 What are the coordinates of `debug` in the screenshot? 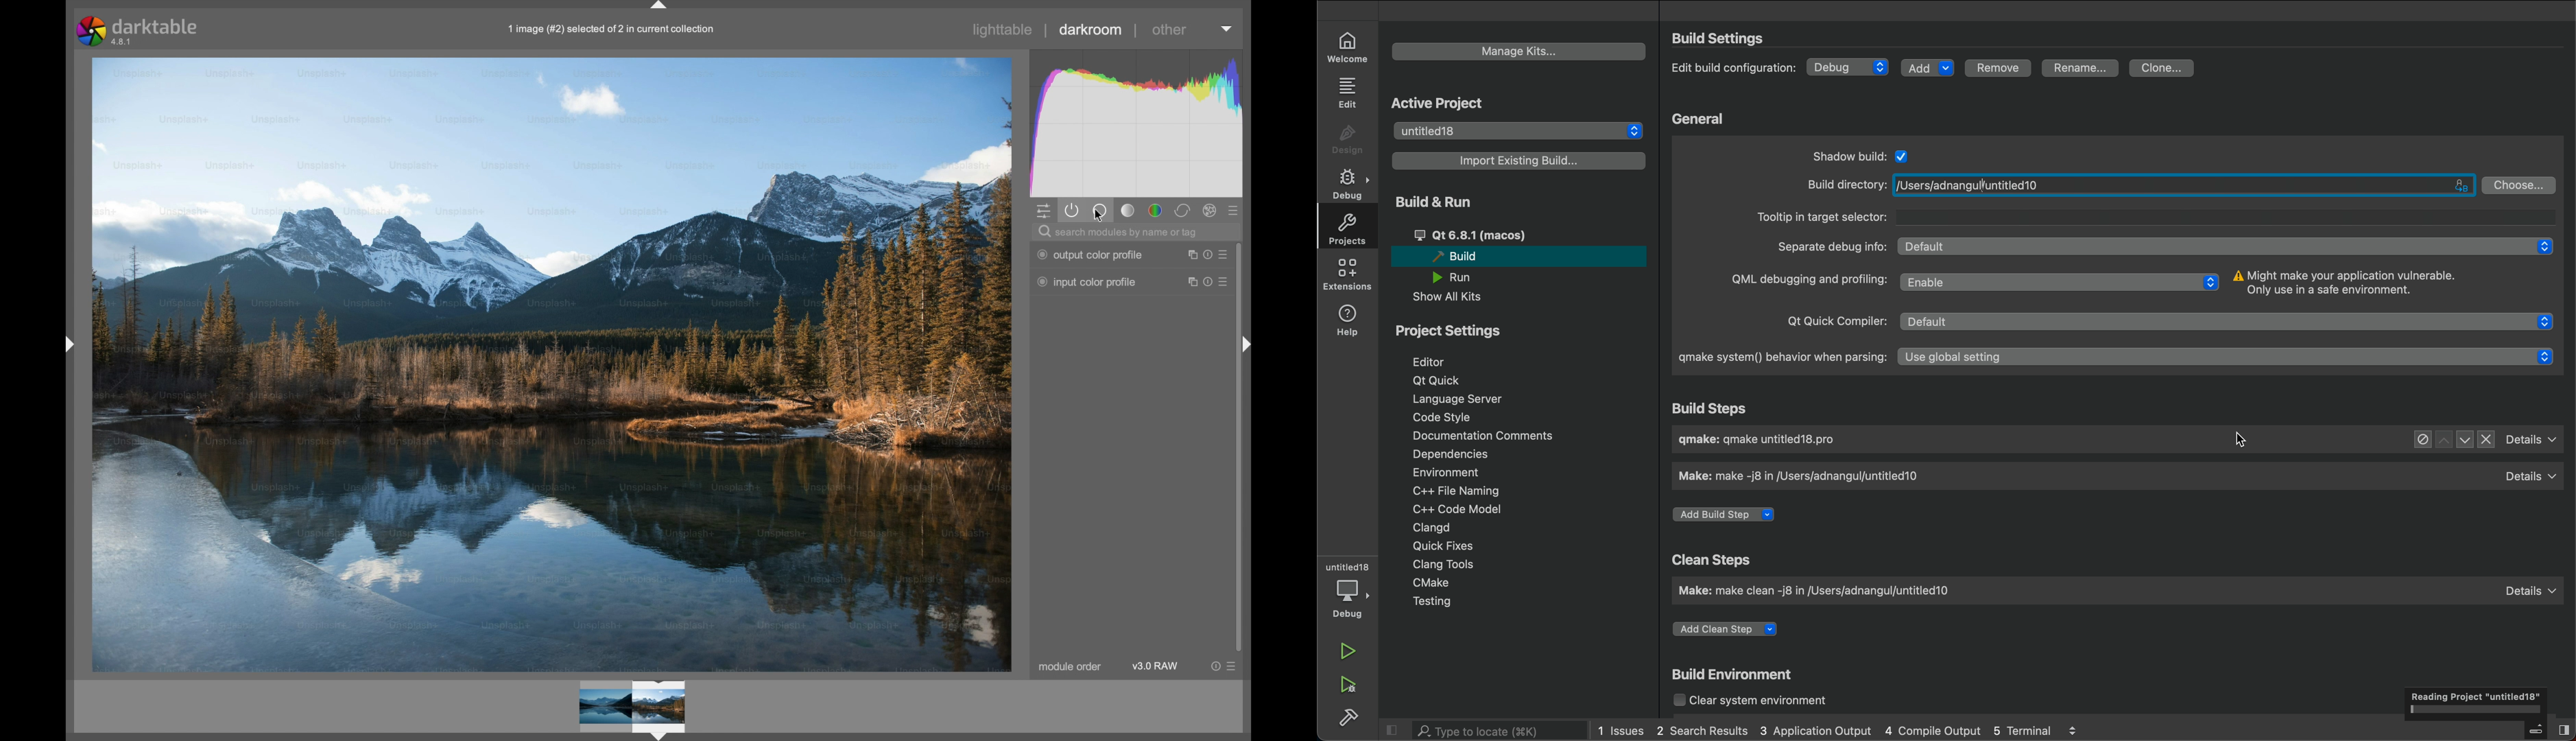 It's located at (1351, 185).